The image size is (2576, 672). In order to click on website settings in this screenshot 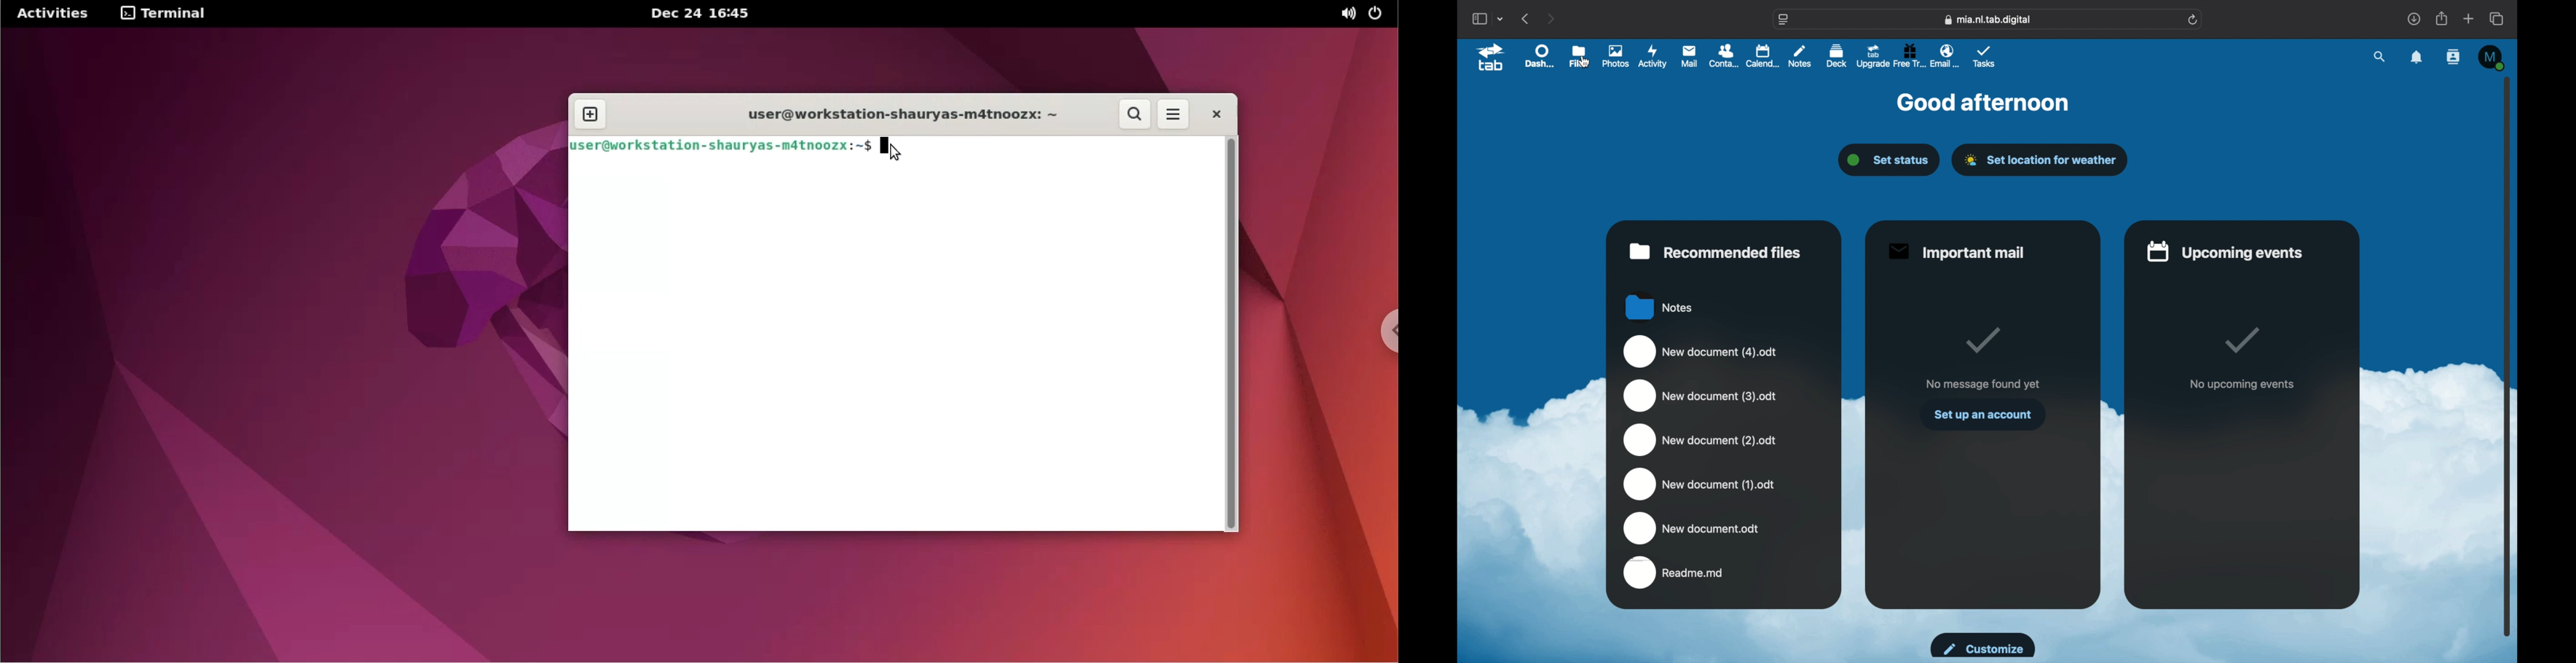, I will do `click(1784, 19)`.